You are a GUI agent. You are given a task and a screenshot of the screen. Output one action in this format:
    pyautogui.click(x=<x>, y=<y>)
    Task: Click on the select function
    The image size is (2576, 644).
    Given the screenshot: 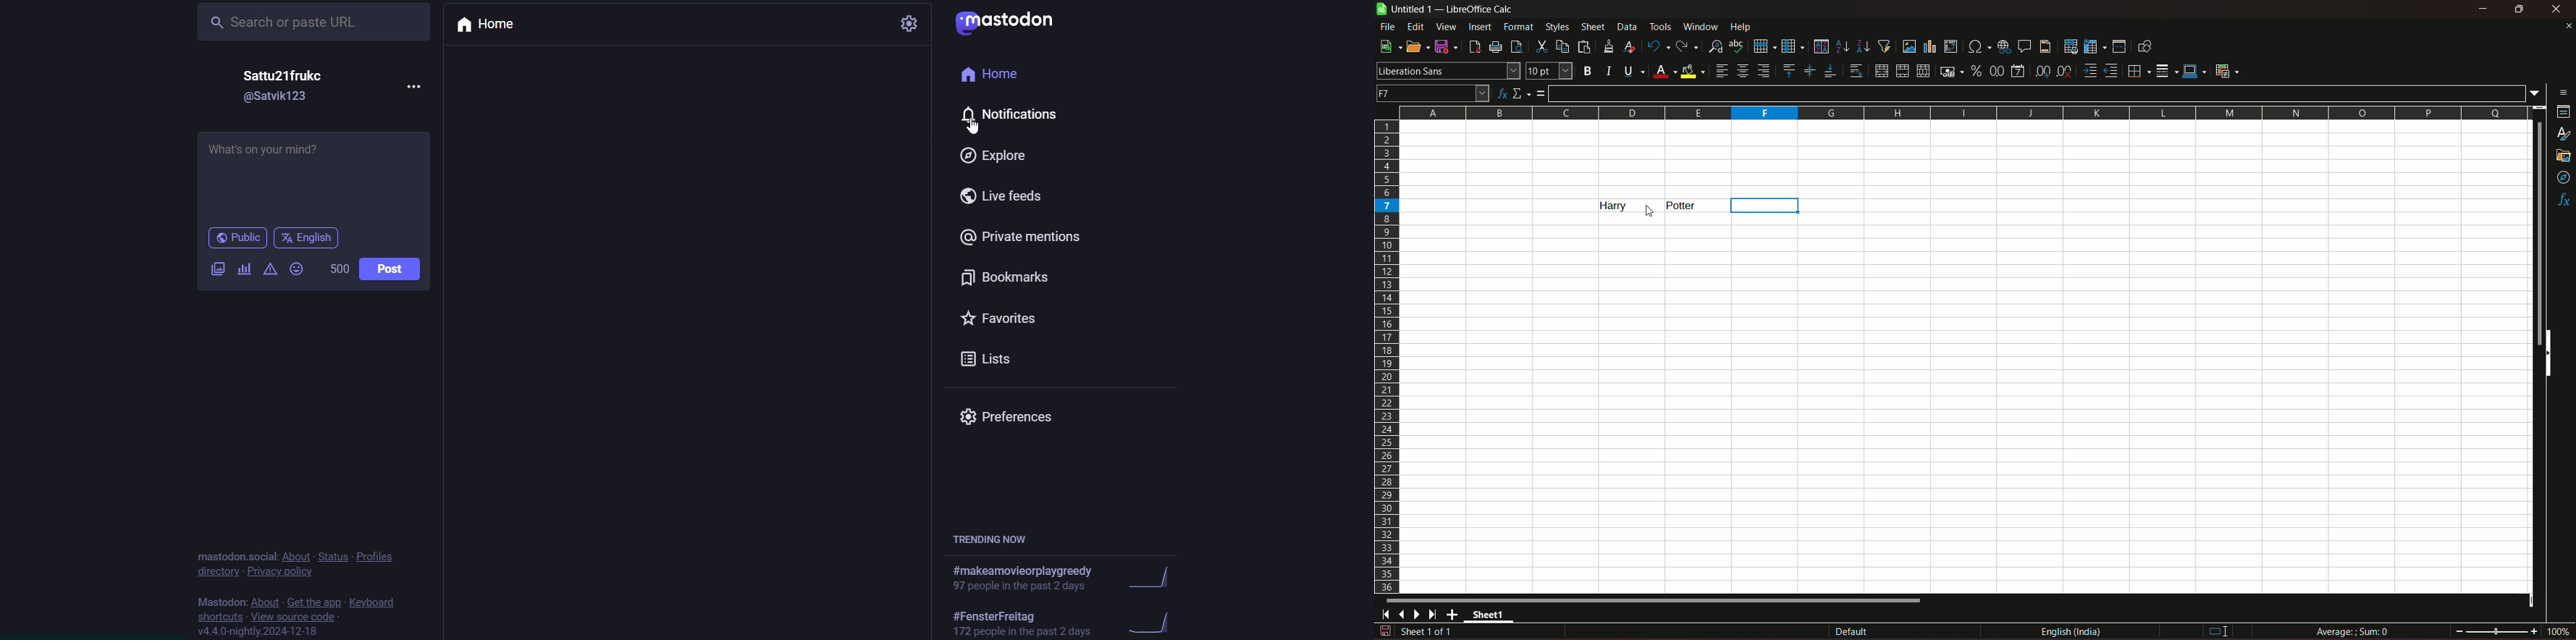 What is the action you would take?
    pyautogui.click(x=1522, y=93)
    